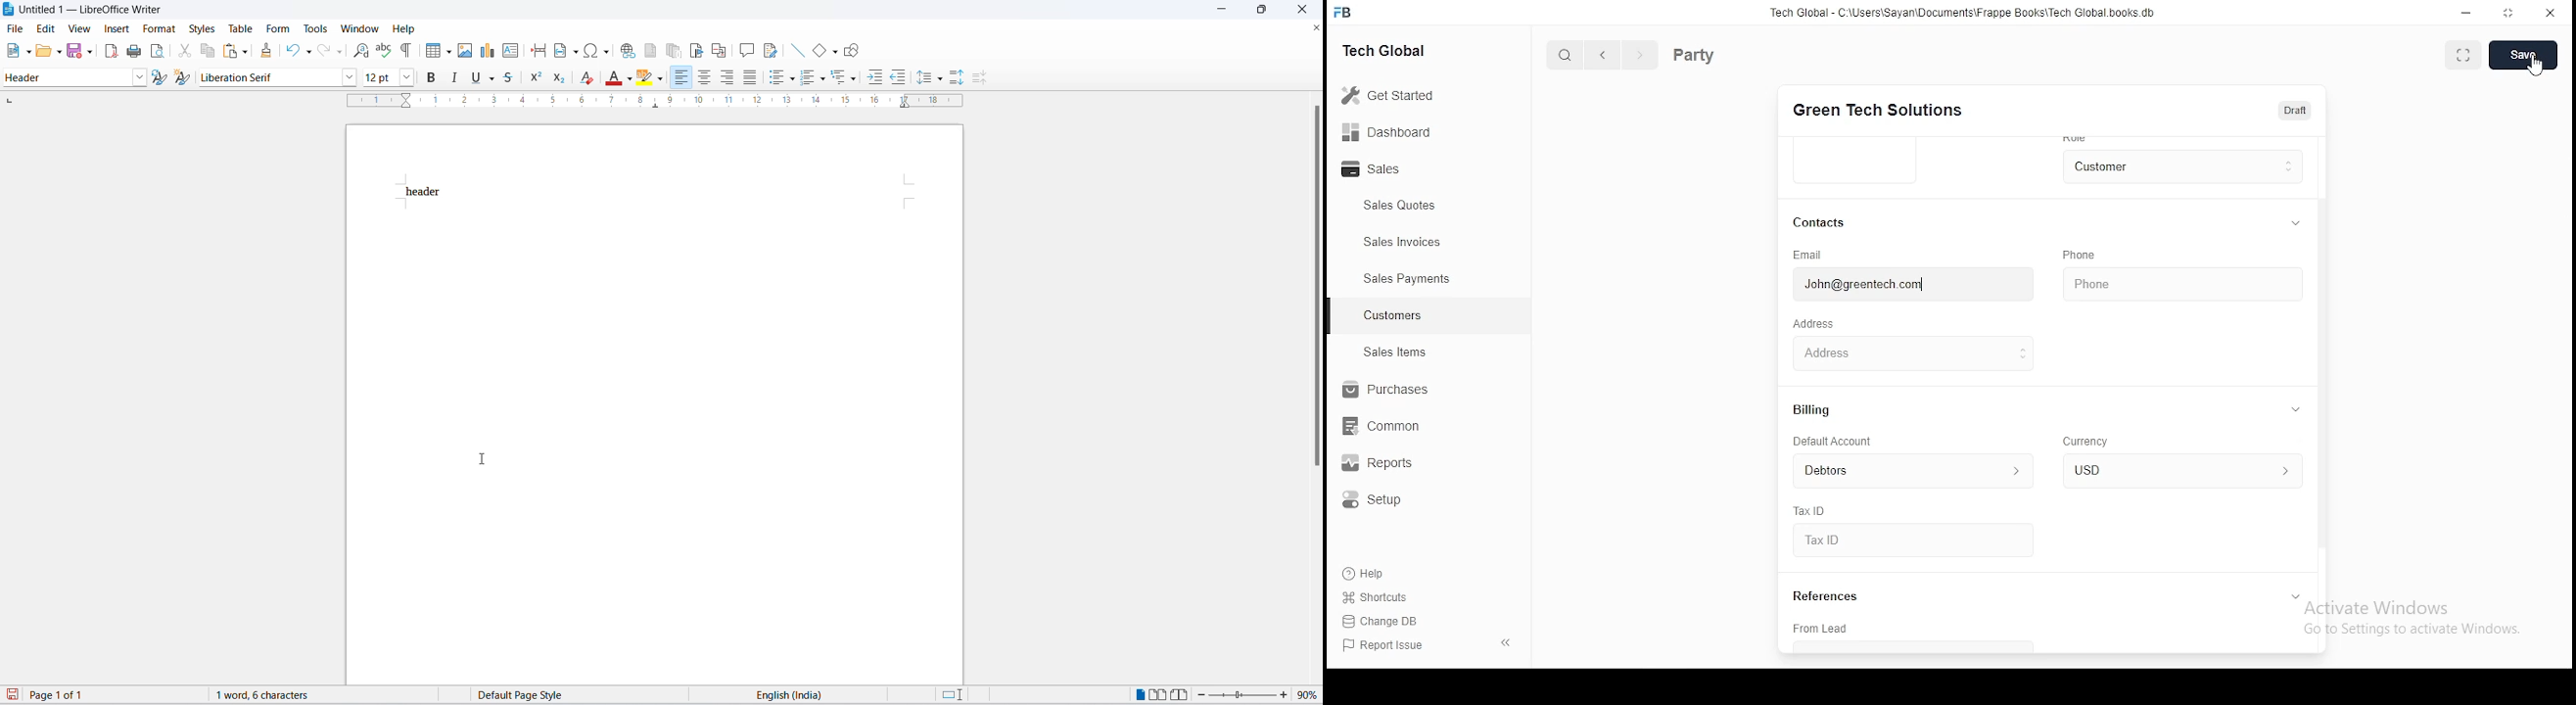  What do you see at coordinates (529, 695) in the screenshot?
I see `page style` at bounding box center [529, 695].